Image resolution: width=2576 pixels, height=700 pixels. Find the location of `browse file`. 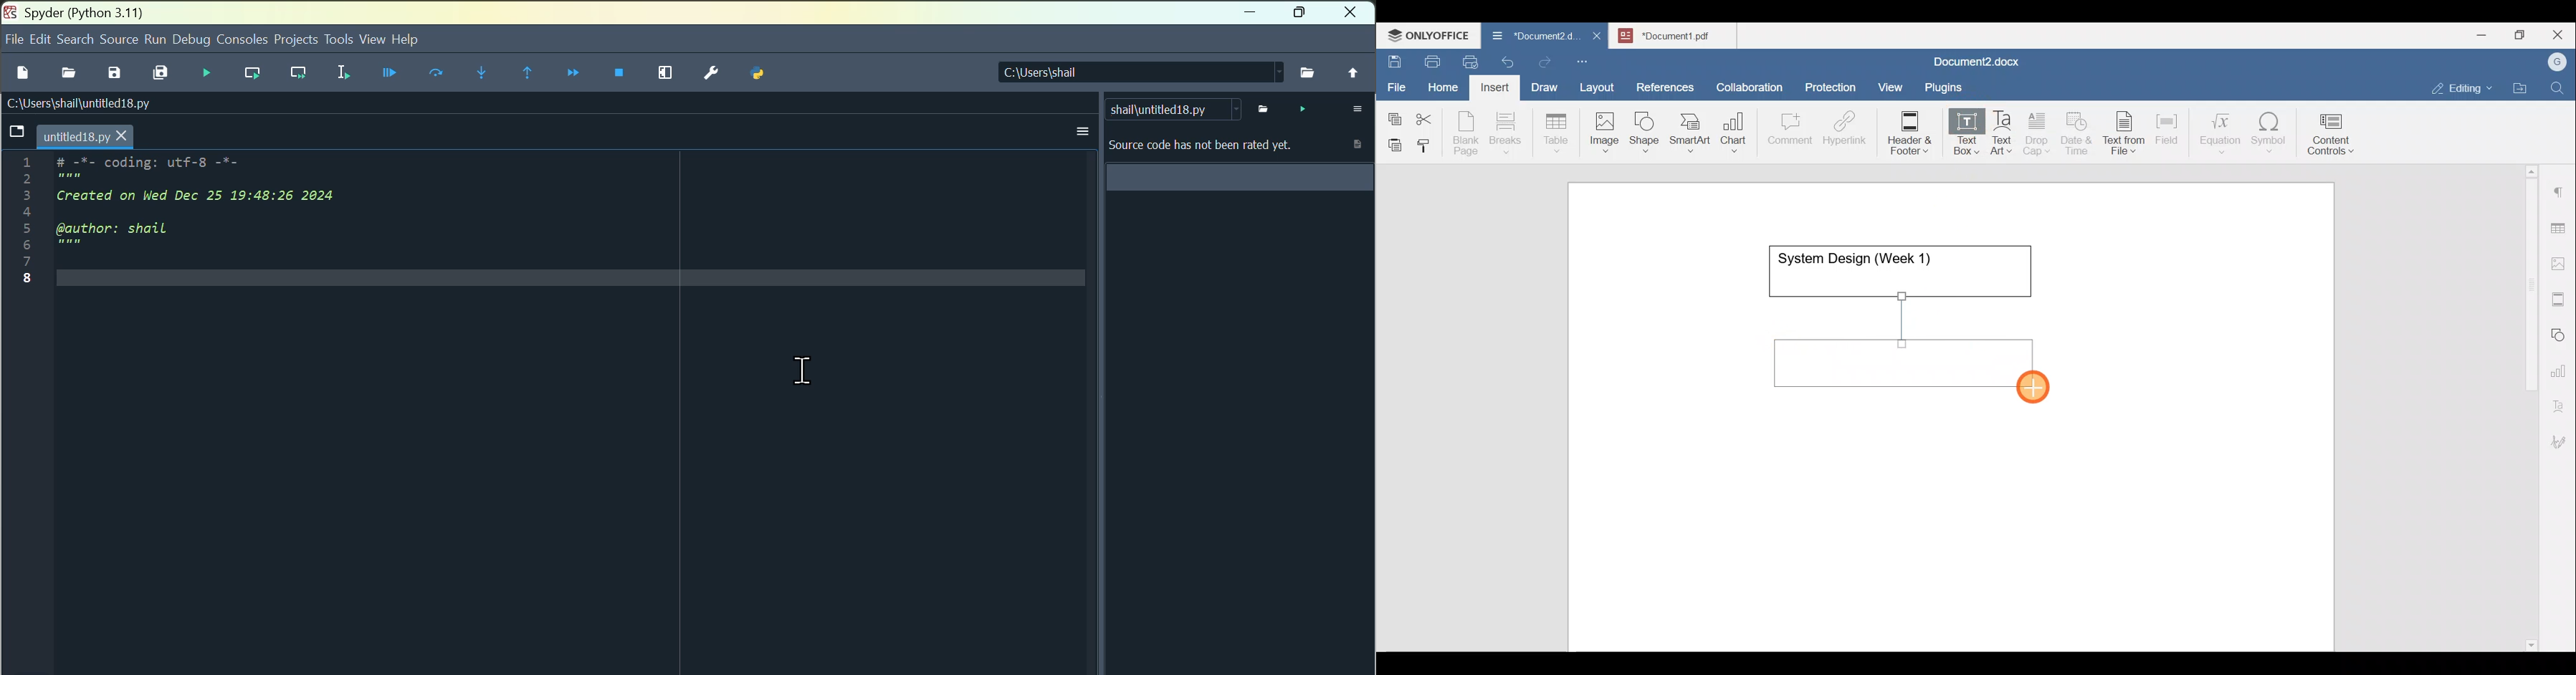

browse file is located at coordinates (1260, 107).